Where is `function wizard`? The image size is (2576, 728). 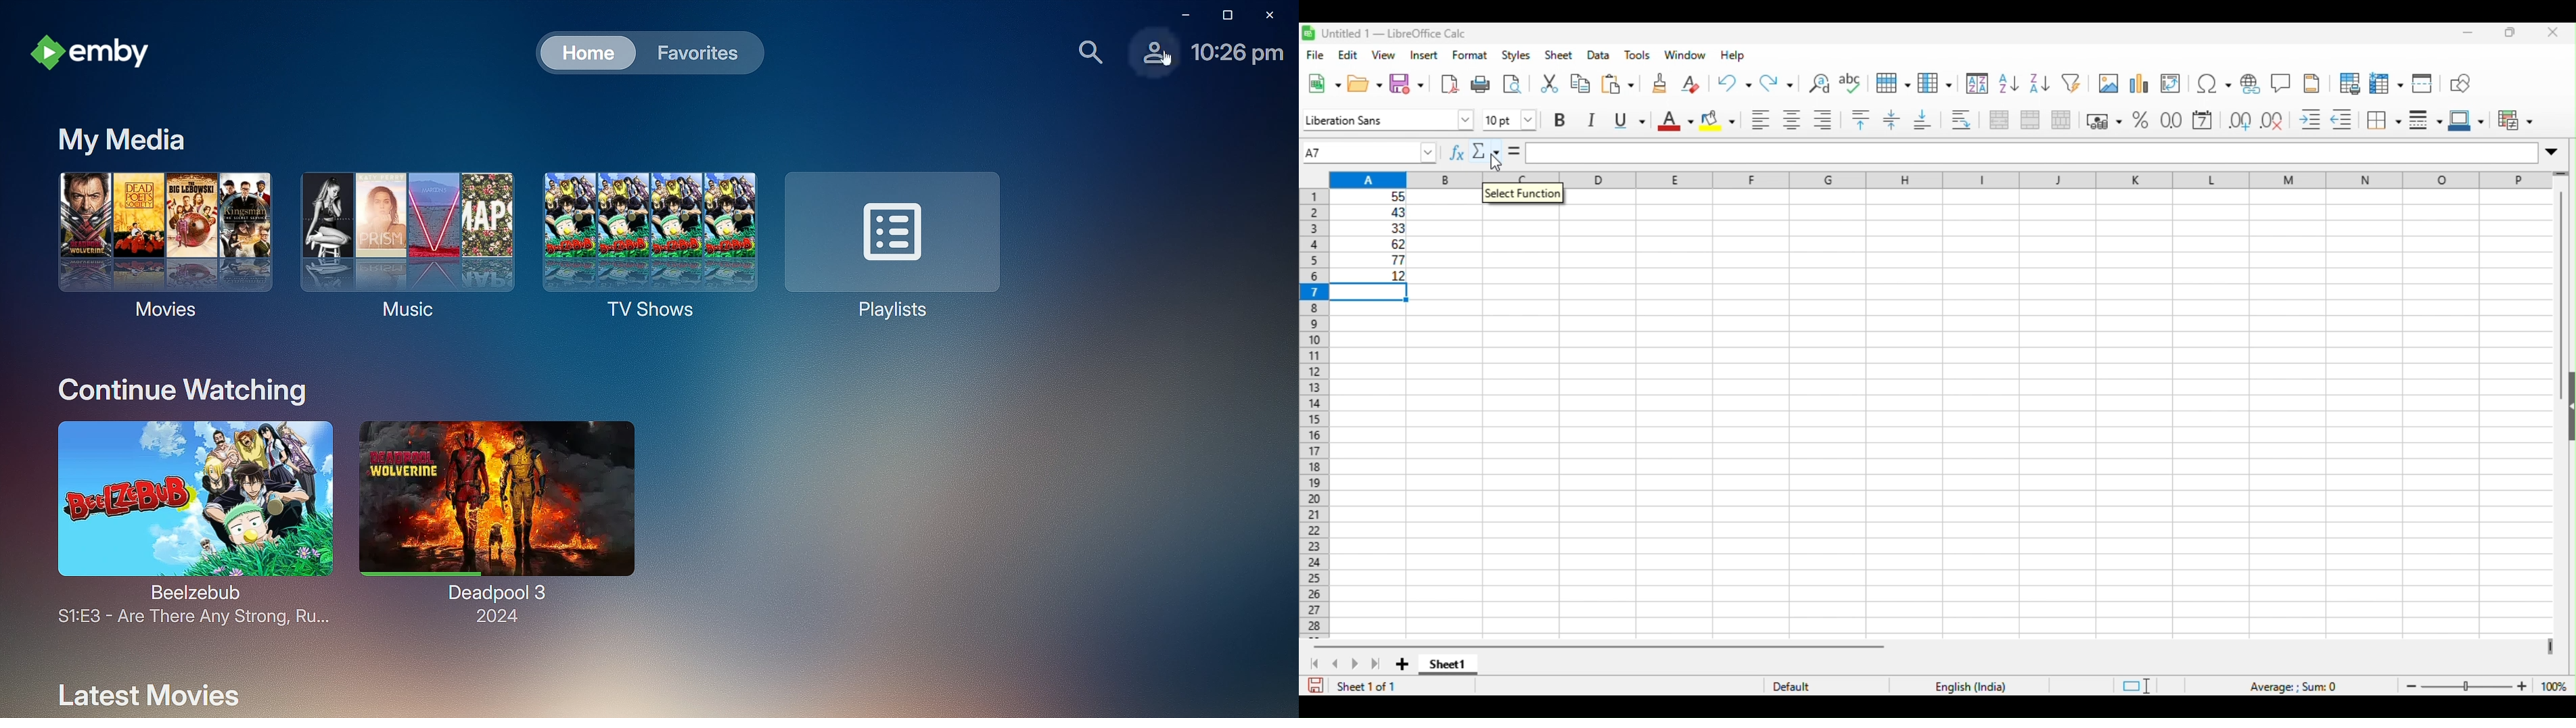
function wizard is located at coordinates (1457, 153).